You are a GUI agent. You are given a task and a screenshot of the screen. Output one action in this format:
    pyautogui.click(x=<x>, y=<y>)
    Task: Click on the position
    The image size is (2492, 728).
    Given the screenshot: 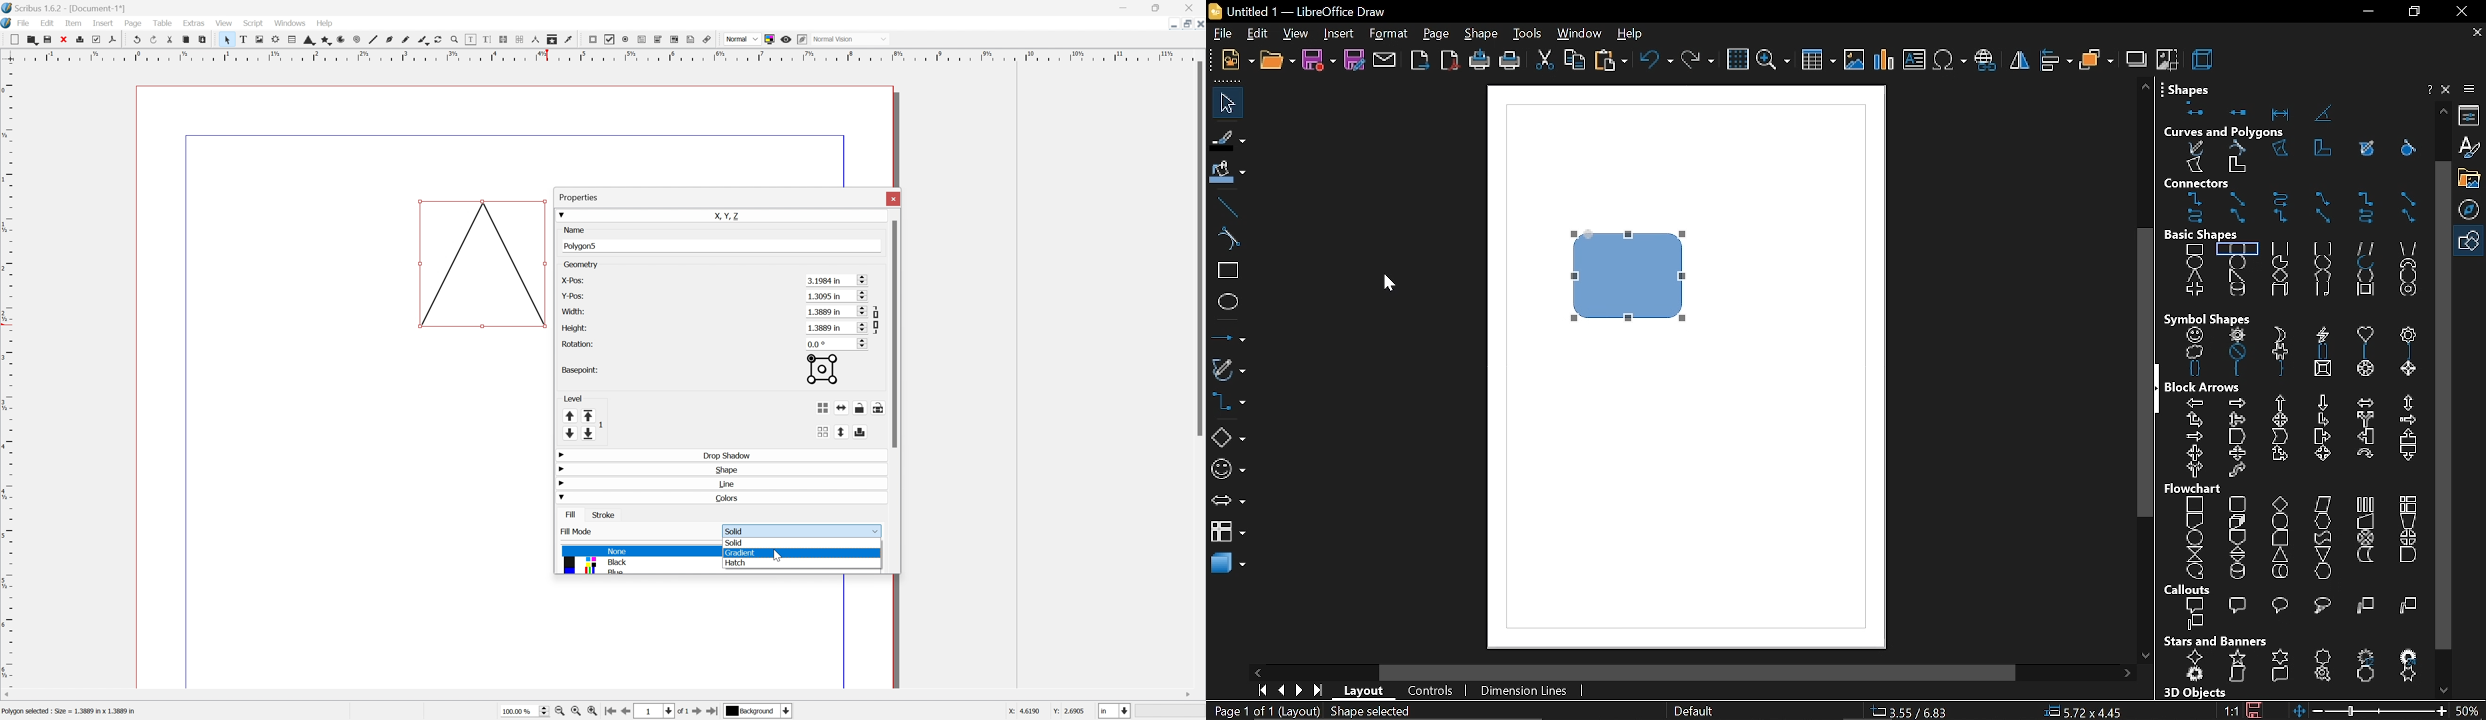 What is the action you would take?
    pyautogui.click(x=2083, y=712)
    